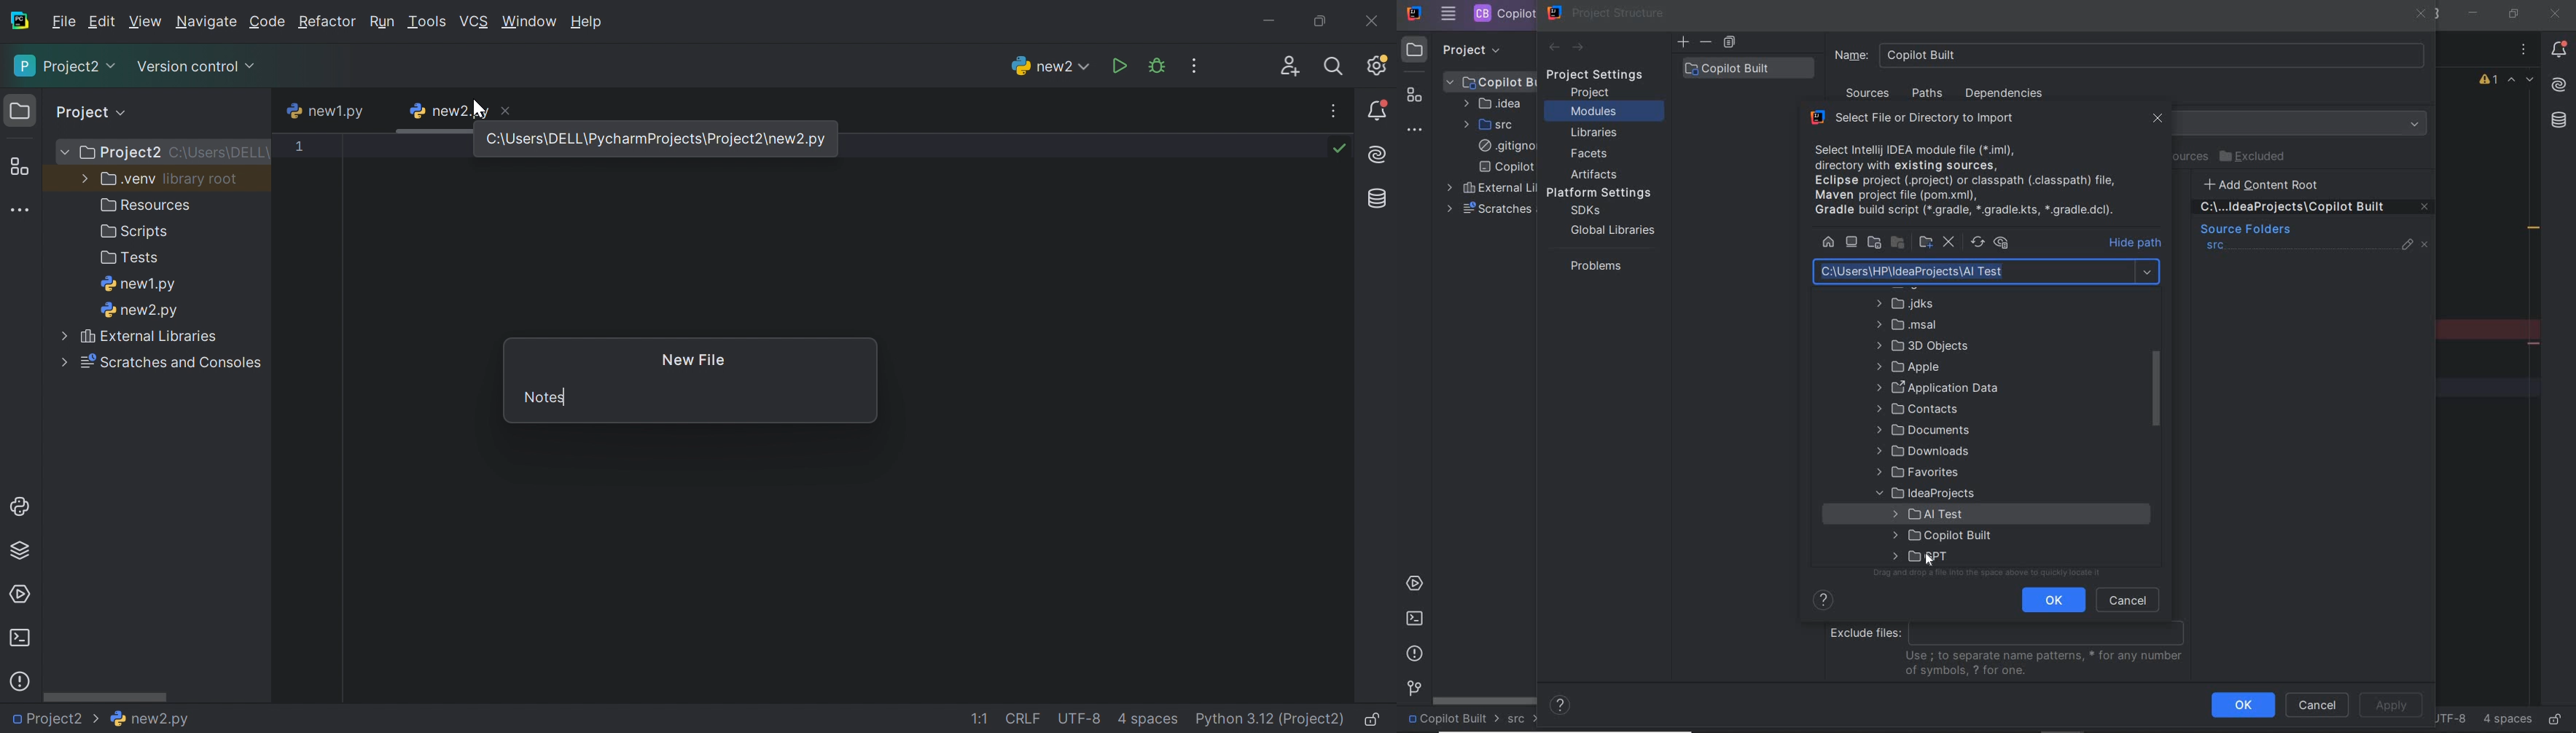 This screenshot has height=756, width=2576. What do you see at coordinates (1119, 65) in the screenshot?
I see `Run` at bounding box center [1119, 65].